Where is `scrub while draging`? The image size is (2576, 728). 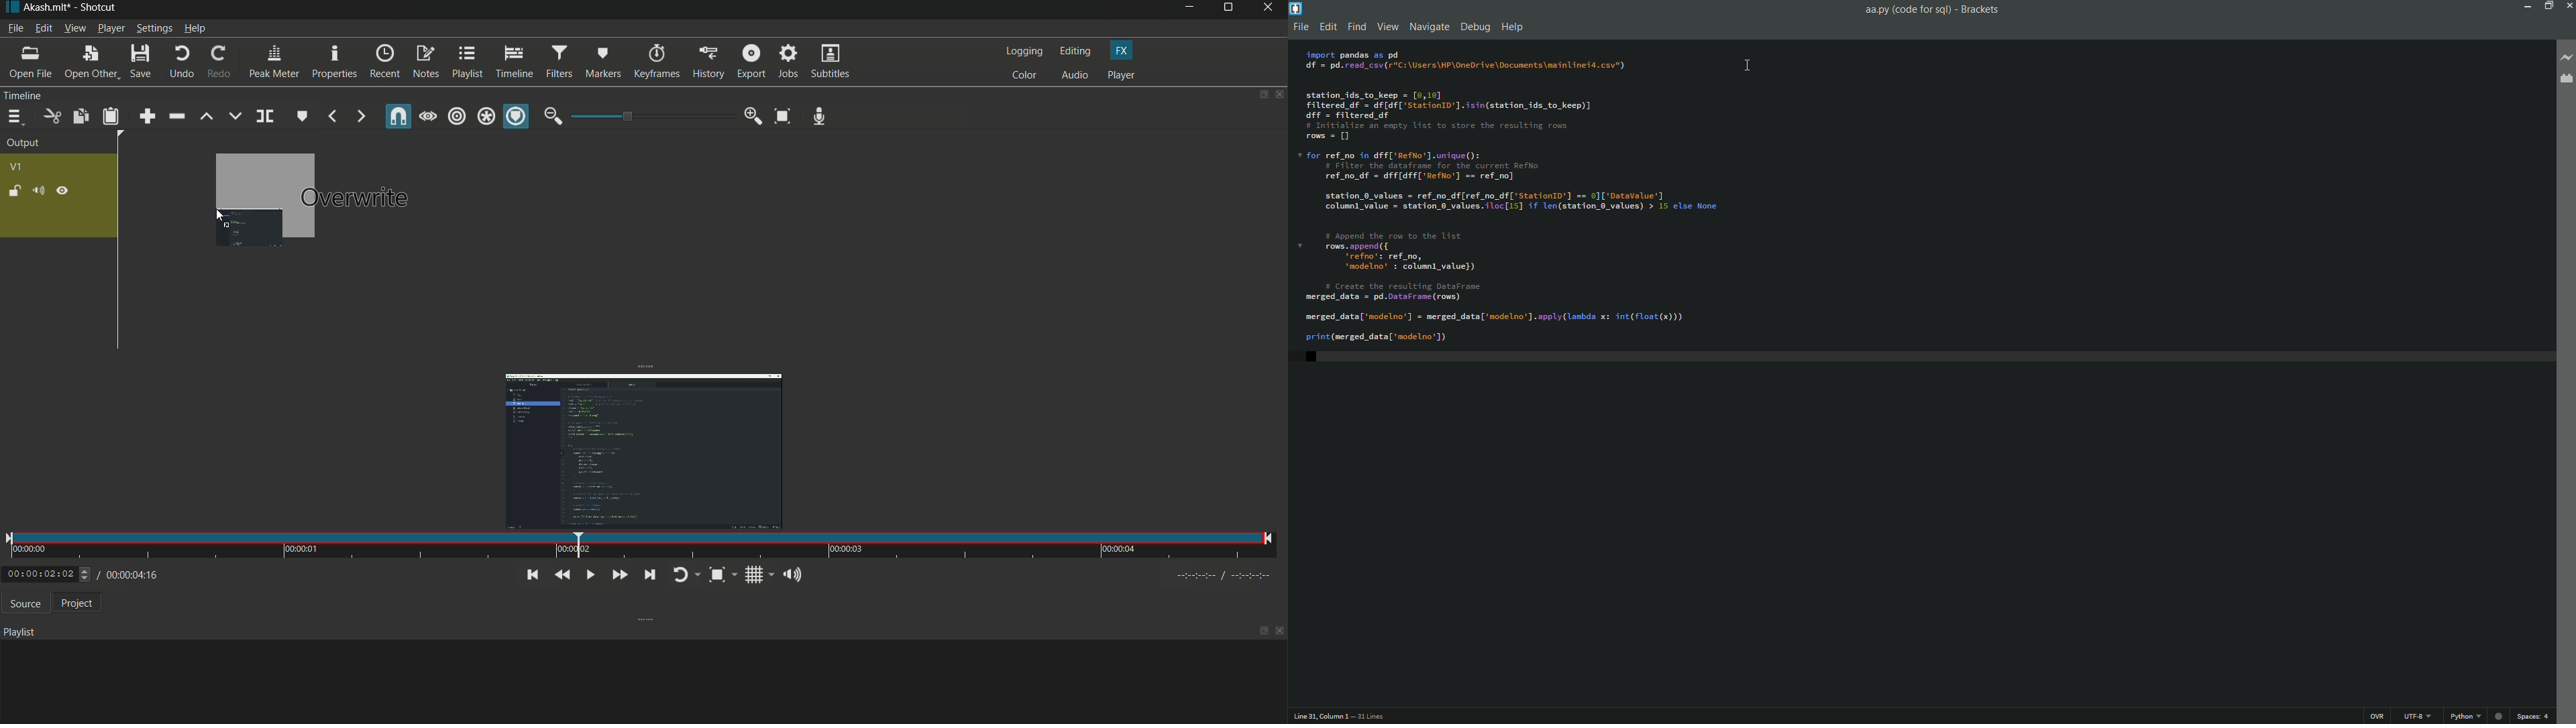
scrub while draging is located at coordinates (429, 116).